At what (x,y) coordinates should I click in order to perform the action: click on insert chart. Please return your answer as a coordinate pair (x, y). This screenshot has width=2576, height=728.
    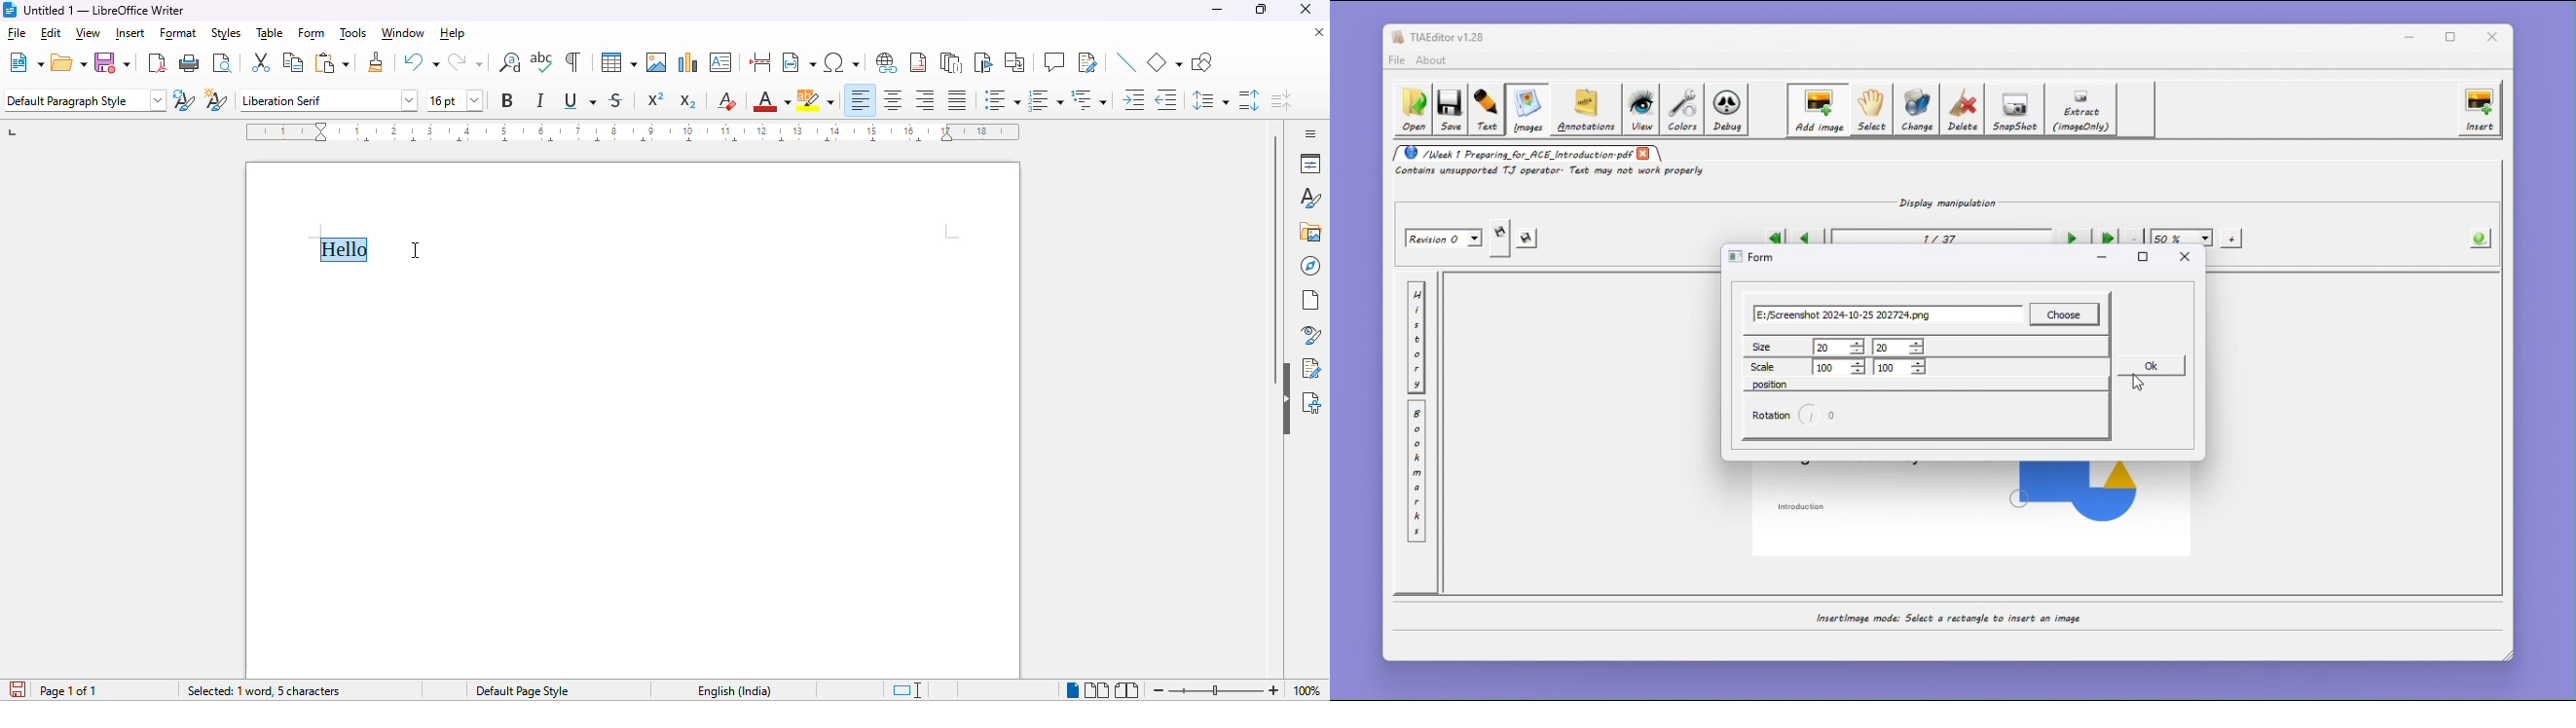
    Looking at the image, I should click on (688, 62).